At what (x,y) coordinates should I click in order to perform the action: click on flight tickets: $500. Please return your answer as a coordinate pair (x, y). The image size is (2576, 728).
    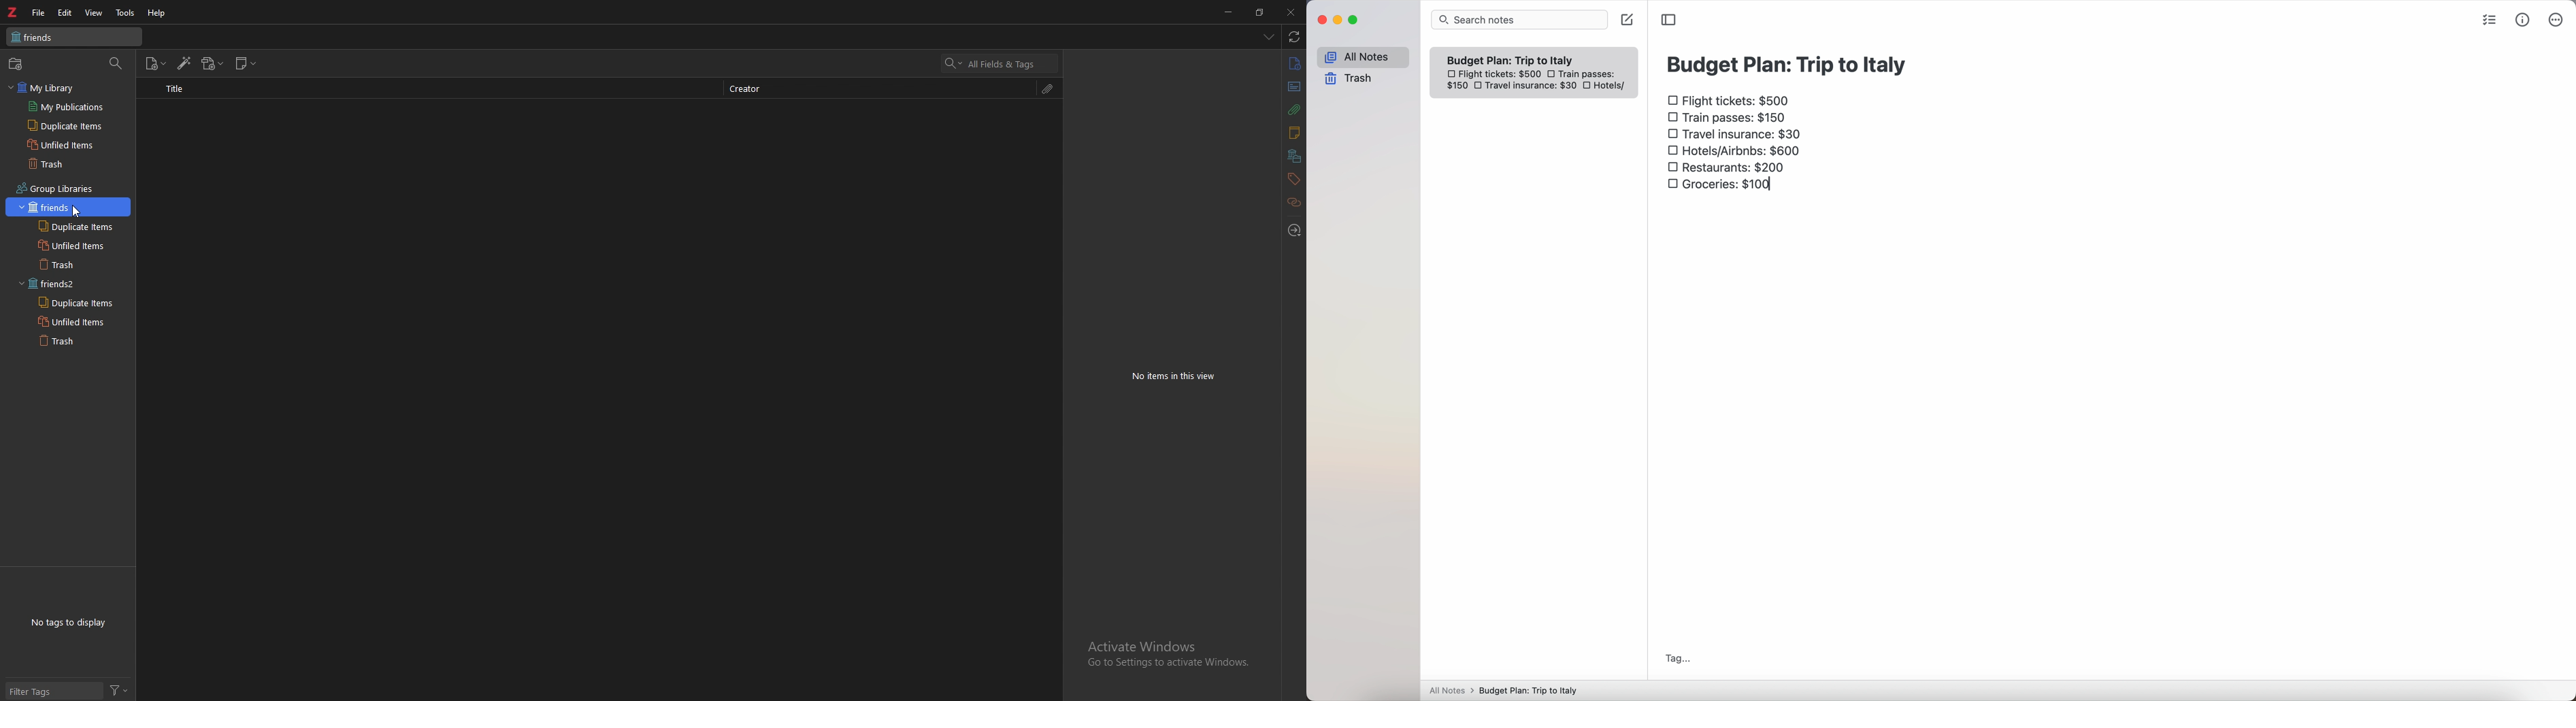
    Looking at the image, I should click on (1493, 76).